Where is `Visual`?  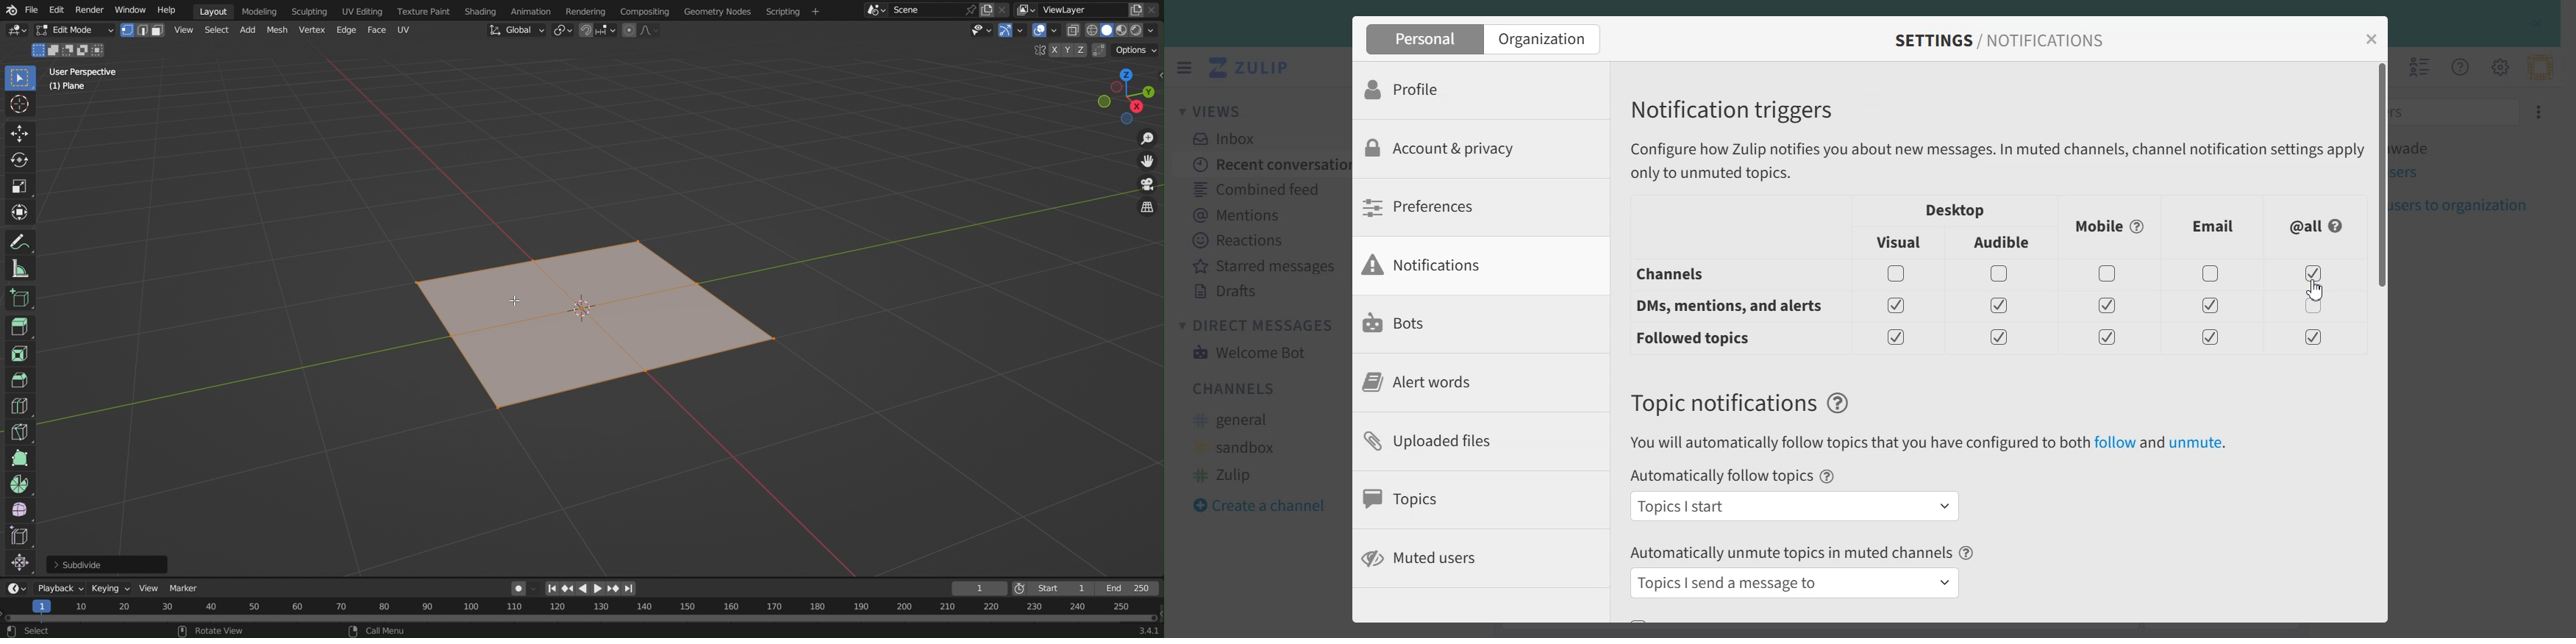 Visual is located at coordinates (1899, 243).